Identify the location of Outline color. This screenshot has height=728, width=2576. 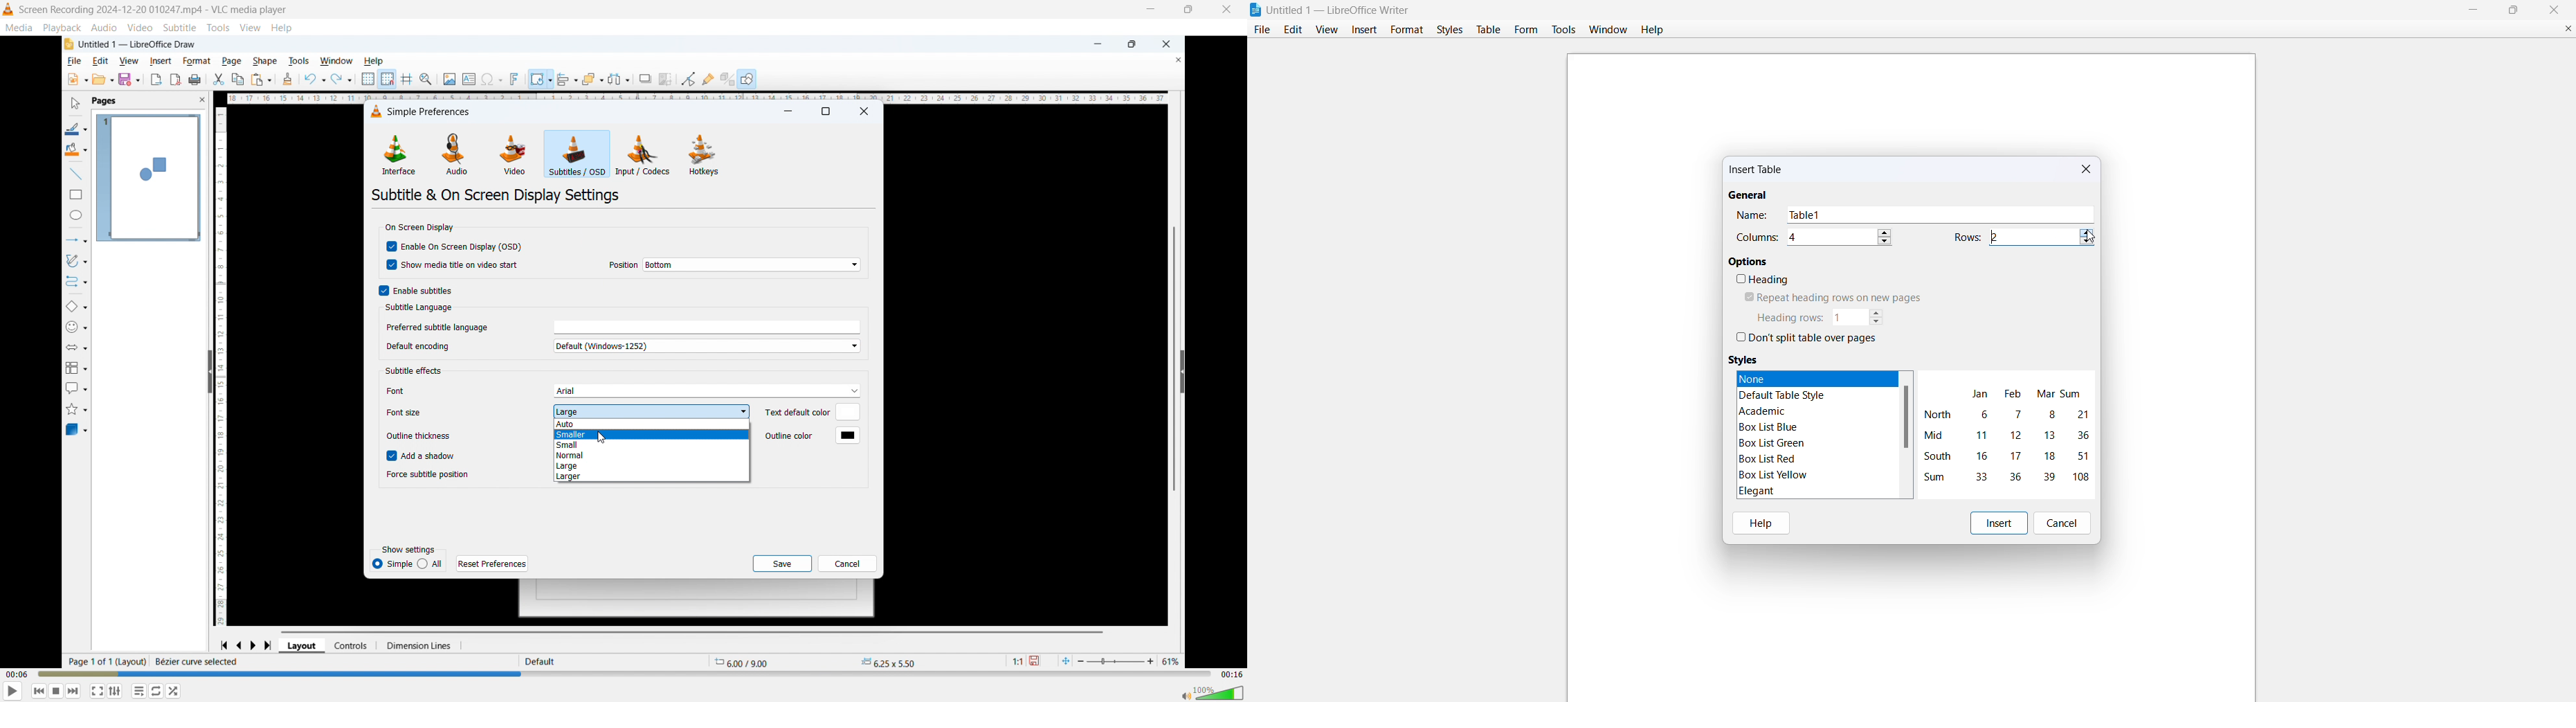
(789, 436).